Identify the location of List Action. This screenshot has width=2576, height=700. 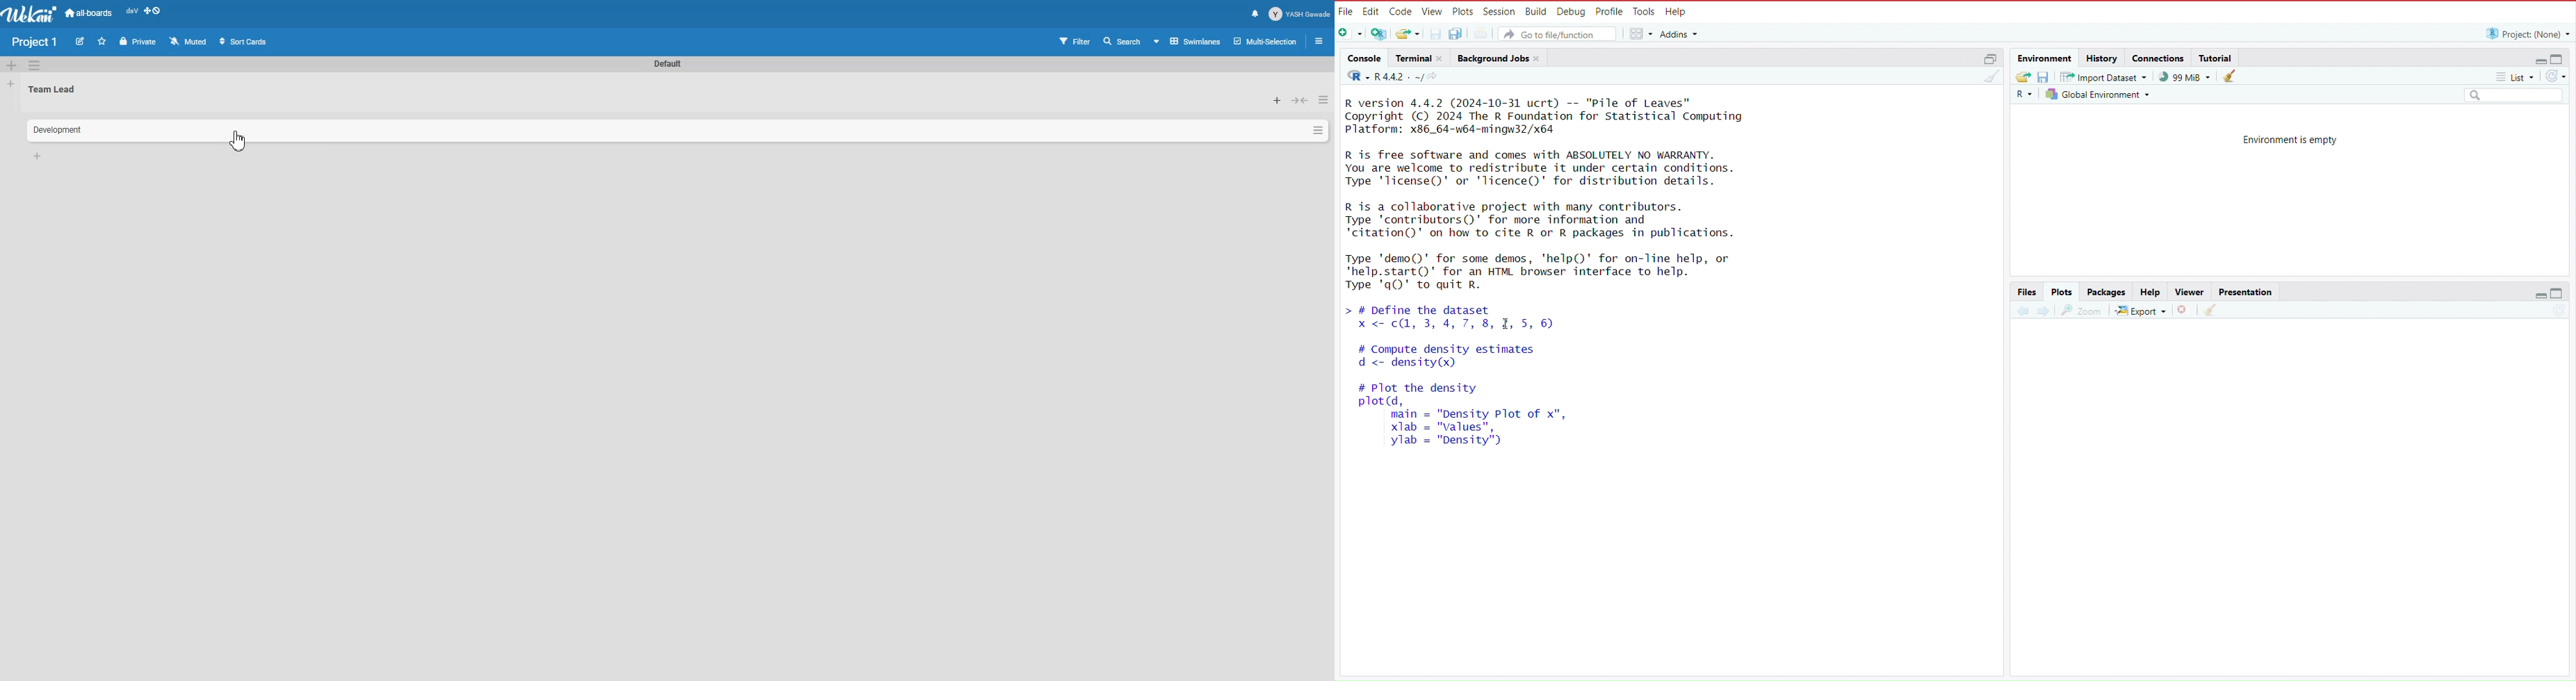
(1323, 100).